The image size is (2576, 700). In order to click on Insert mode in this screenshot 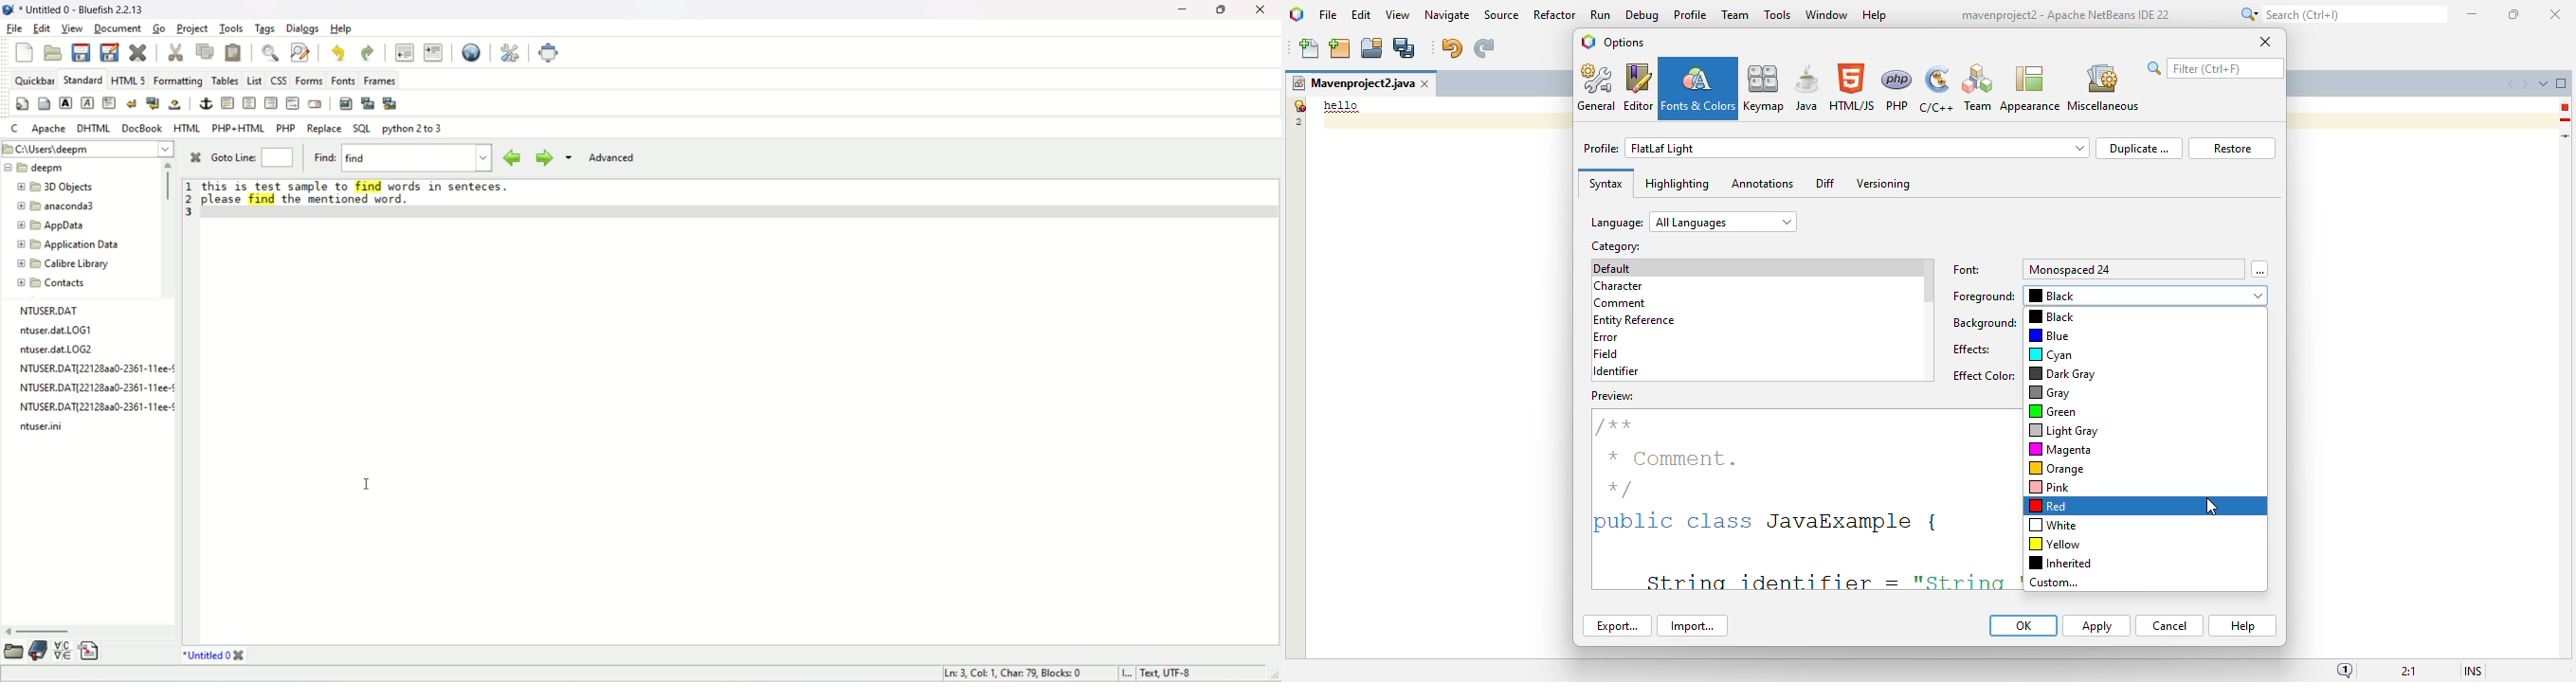, I will do `click(1125, 672)`.